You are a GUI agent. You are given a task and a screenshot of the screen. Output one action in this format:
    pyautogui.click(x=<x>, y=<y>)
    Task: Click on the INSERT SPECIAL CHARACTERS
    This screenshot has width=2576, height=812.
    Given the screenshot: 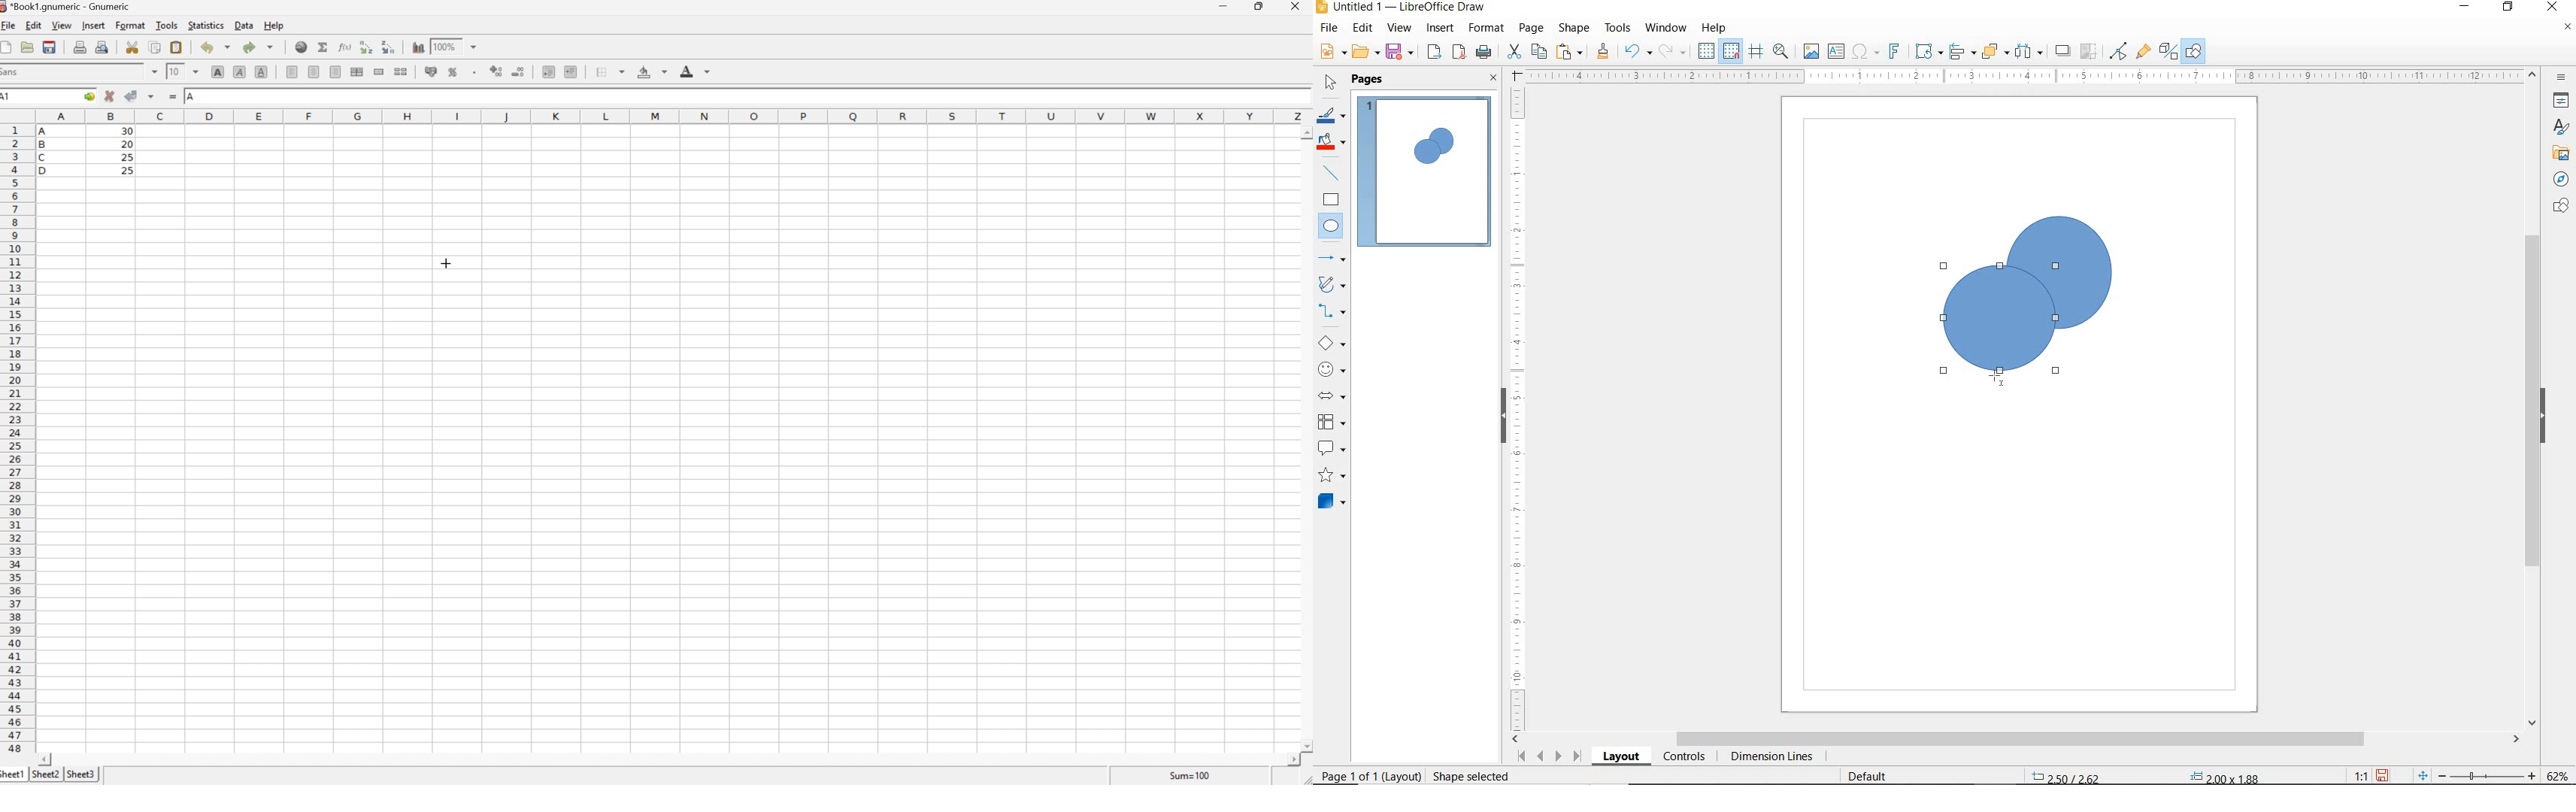 What is the action you would take?
    pyautogui.click(x=1863, y=53)
    